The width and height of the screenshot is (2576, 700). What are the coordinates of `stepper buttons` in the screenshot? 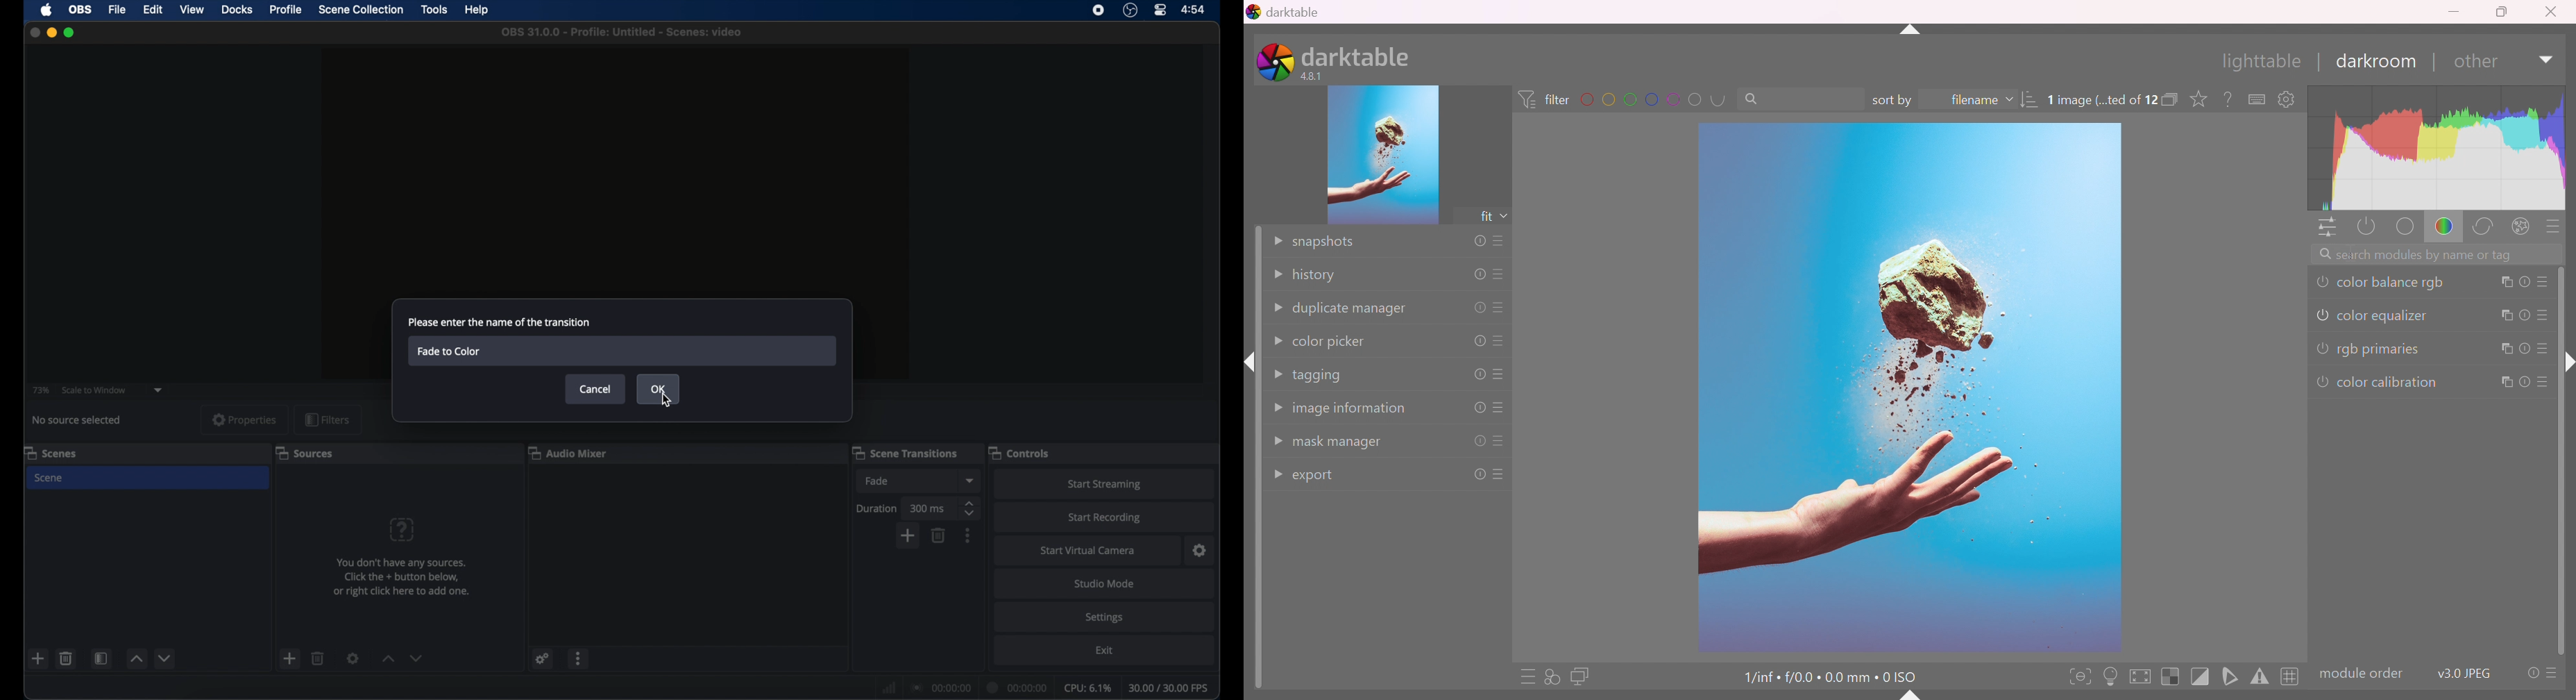 It's located at (970, 508).